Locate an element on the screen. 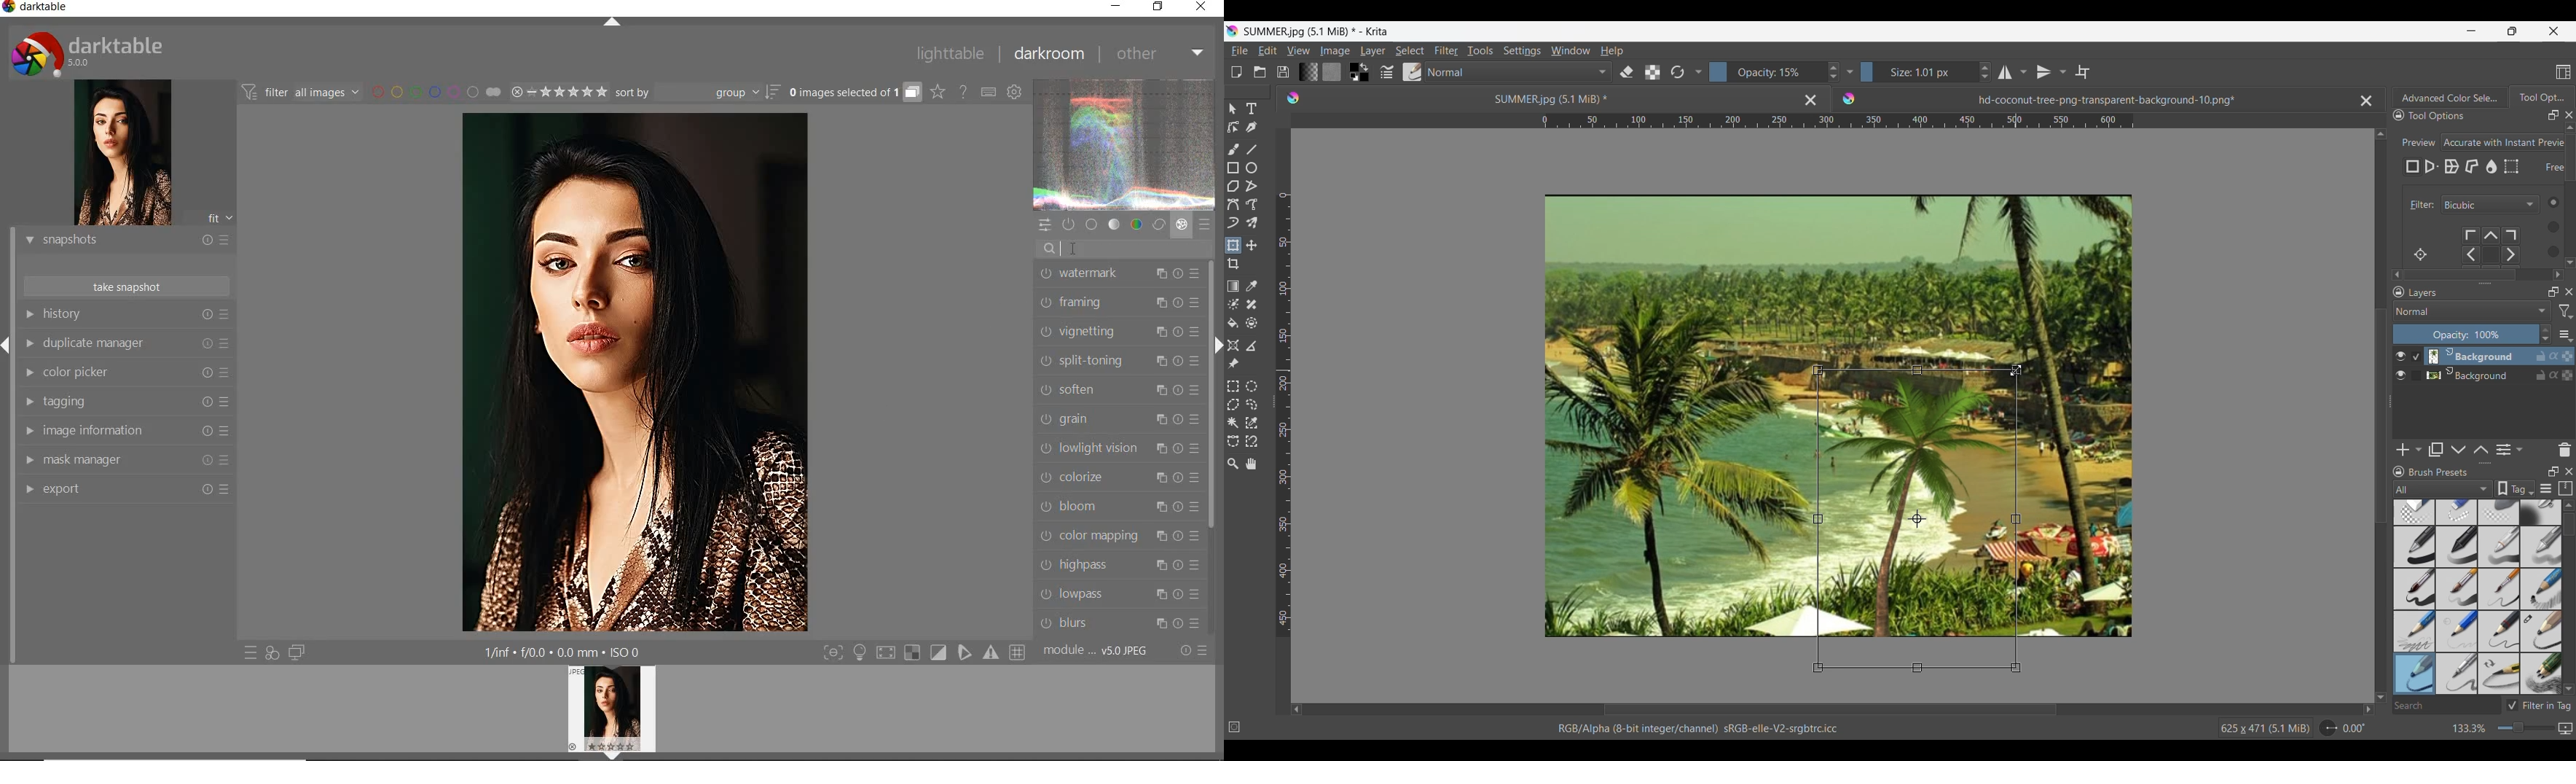 The image size is (2576, 784). BLOOM is located at coordinates (1116, 507).